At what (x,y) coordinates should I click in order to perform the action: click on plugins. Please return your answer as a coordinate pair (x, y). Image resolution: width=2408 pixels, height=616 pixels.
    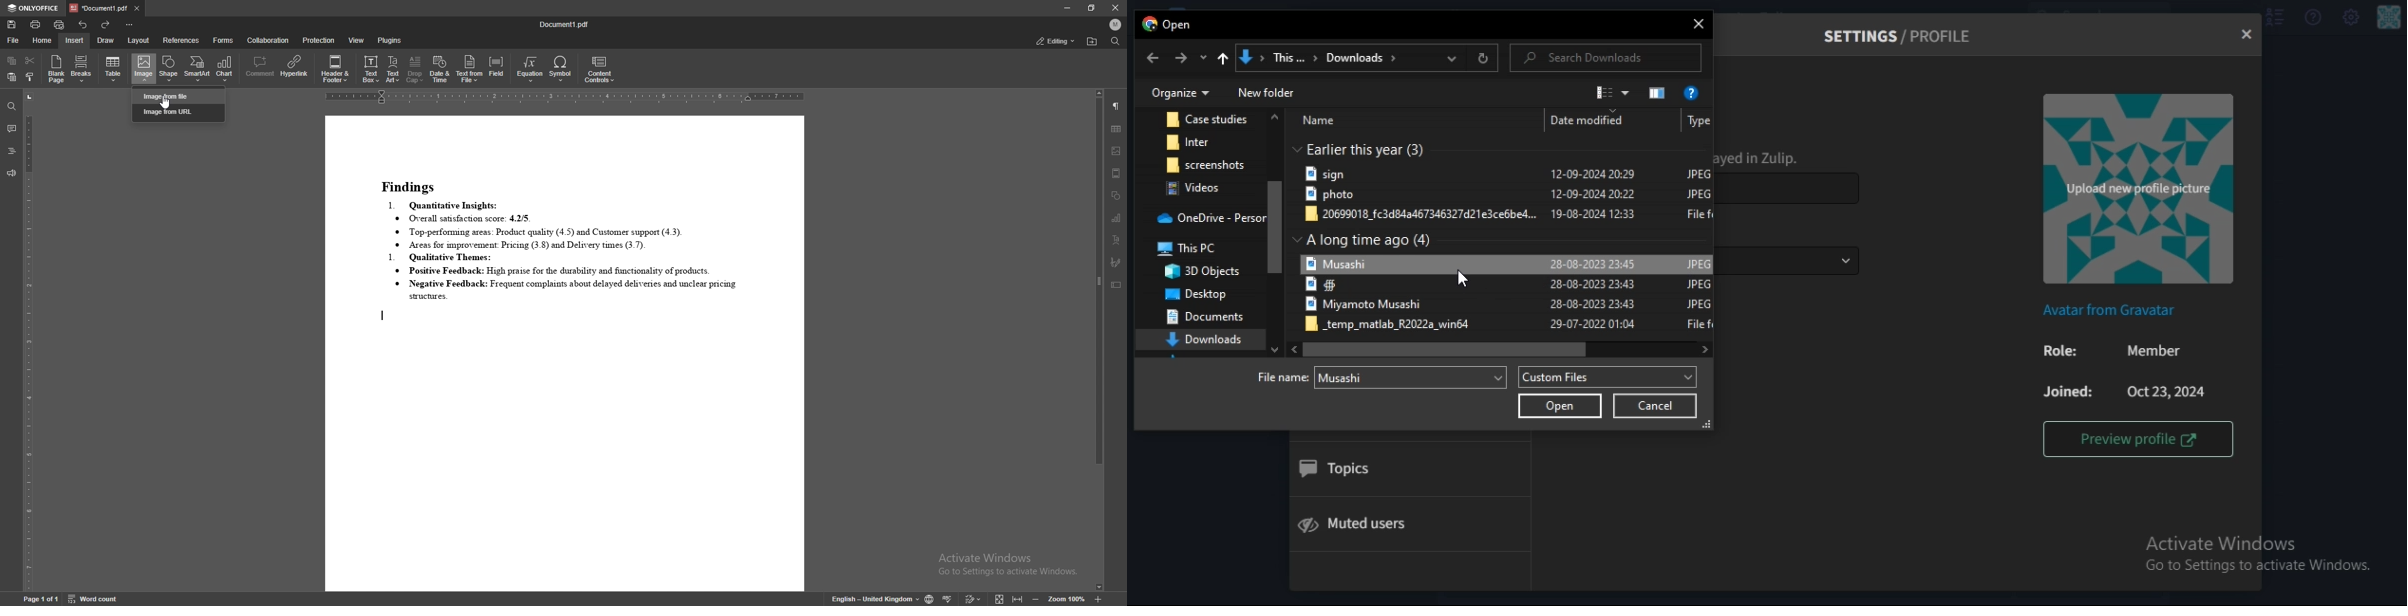
    Looking at the image, I should click on (391, 40).